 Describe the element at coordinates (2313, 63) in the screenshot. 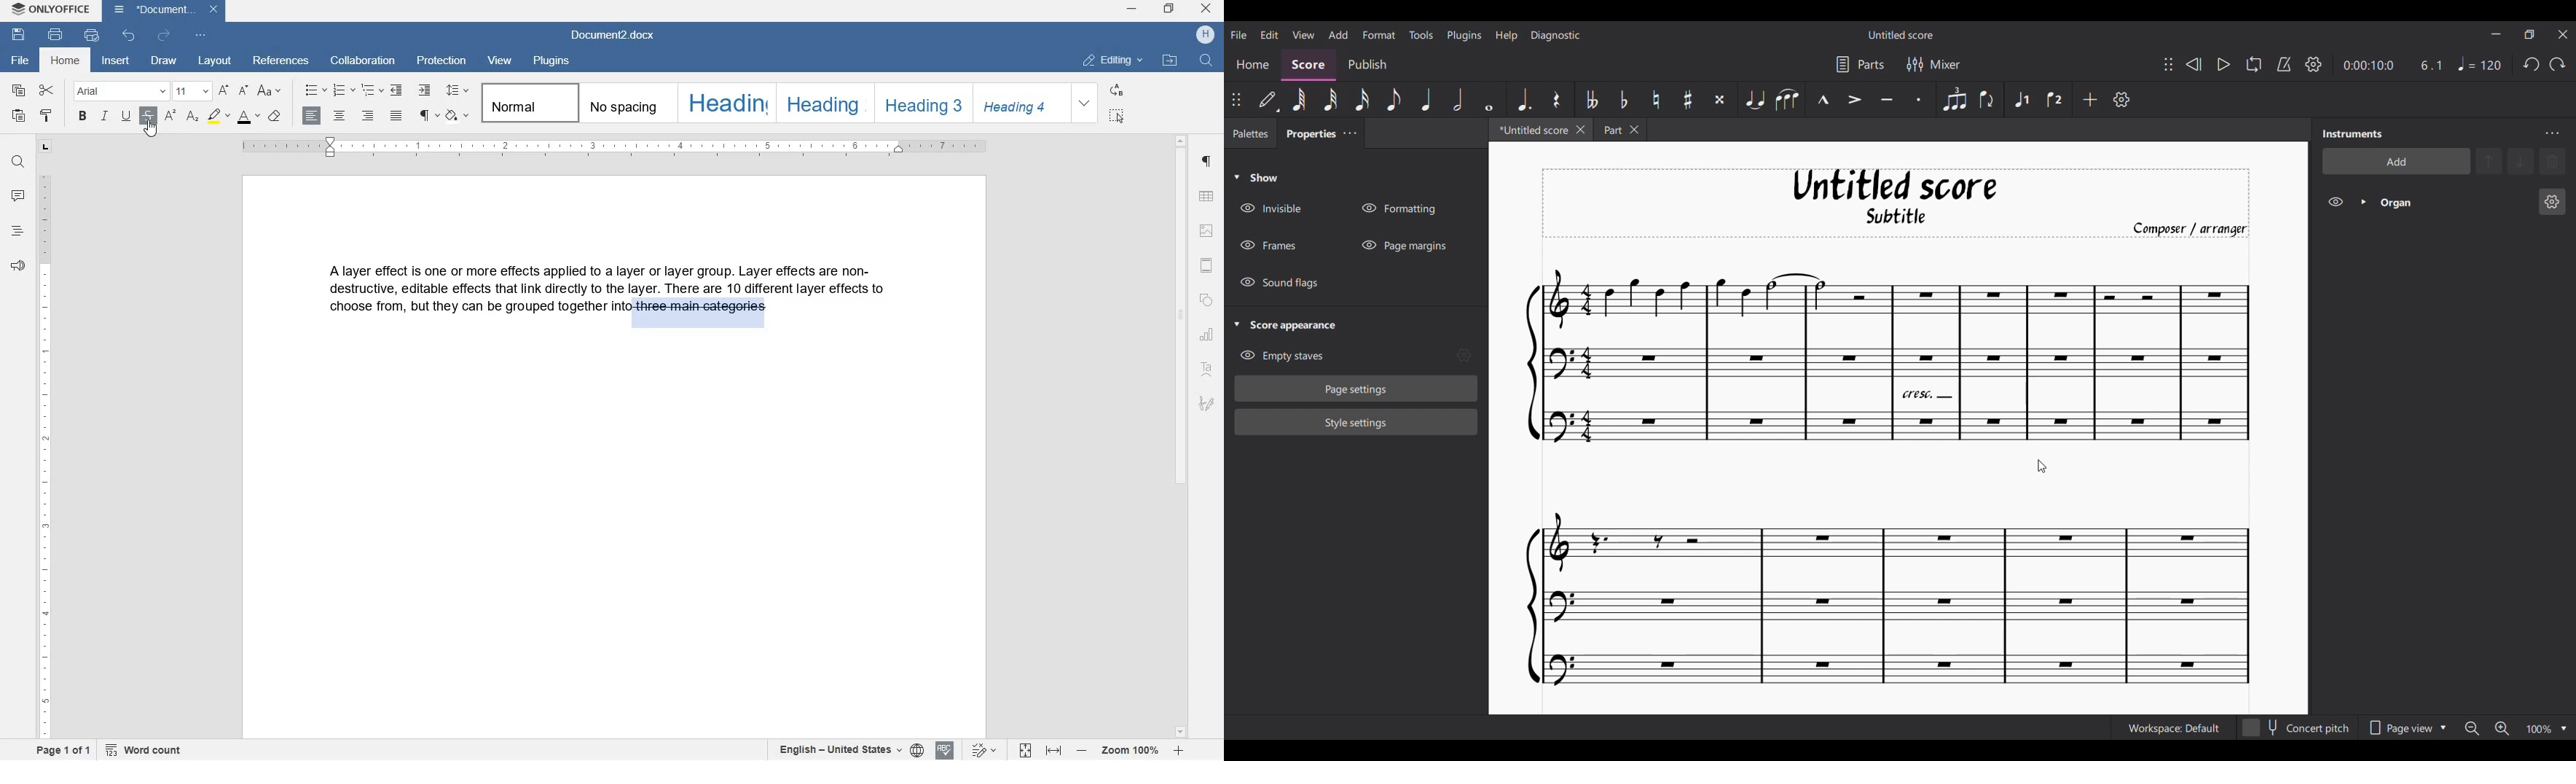

I see `Playback settings` at that location.